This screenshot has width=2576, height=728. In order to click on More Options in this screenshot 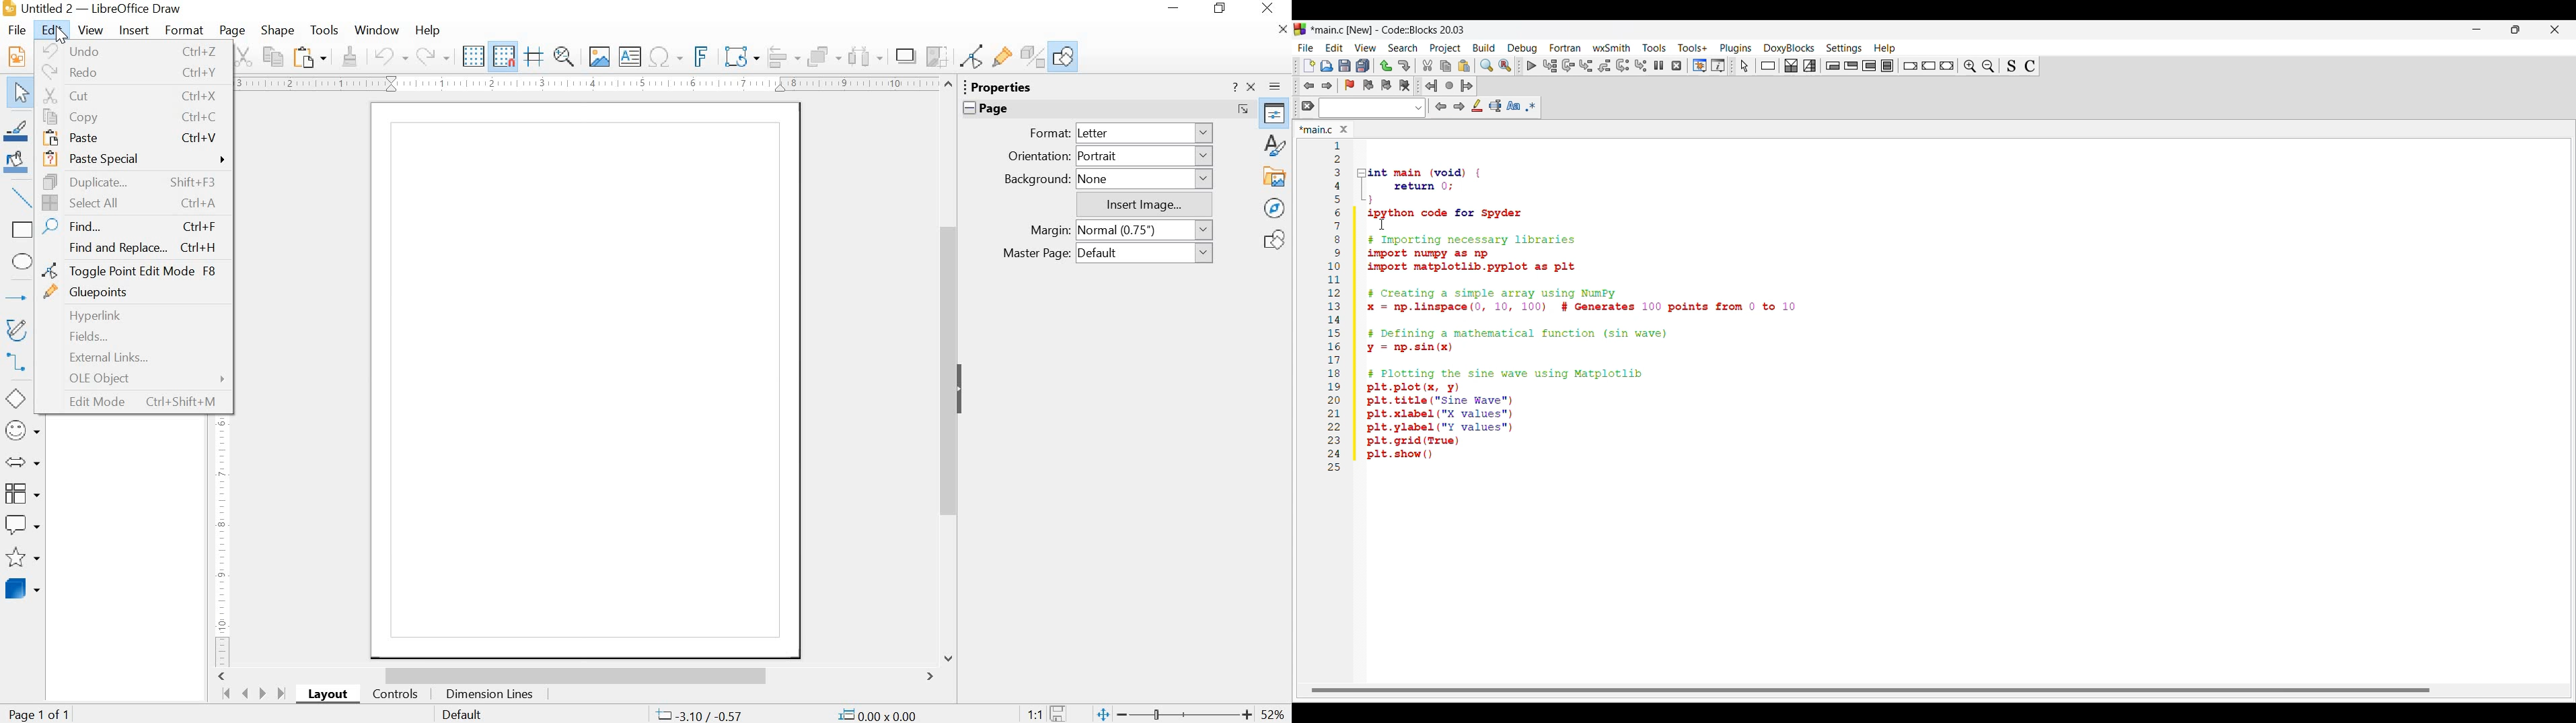, I will do `click(1242, 108)`.